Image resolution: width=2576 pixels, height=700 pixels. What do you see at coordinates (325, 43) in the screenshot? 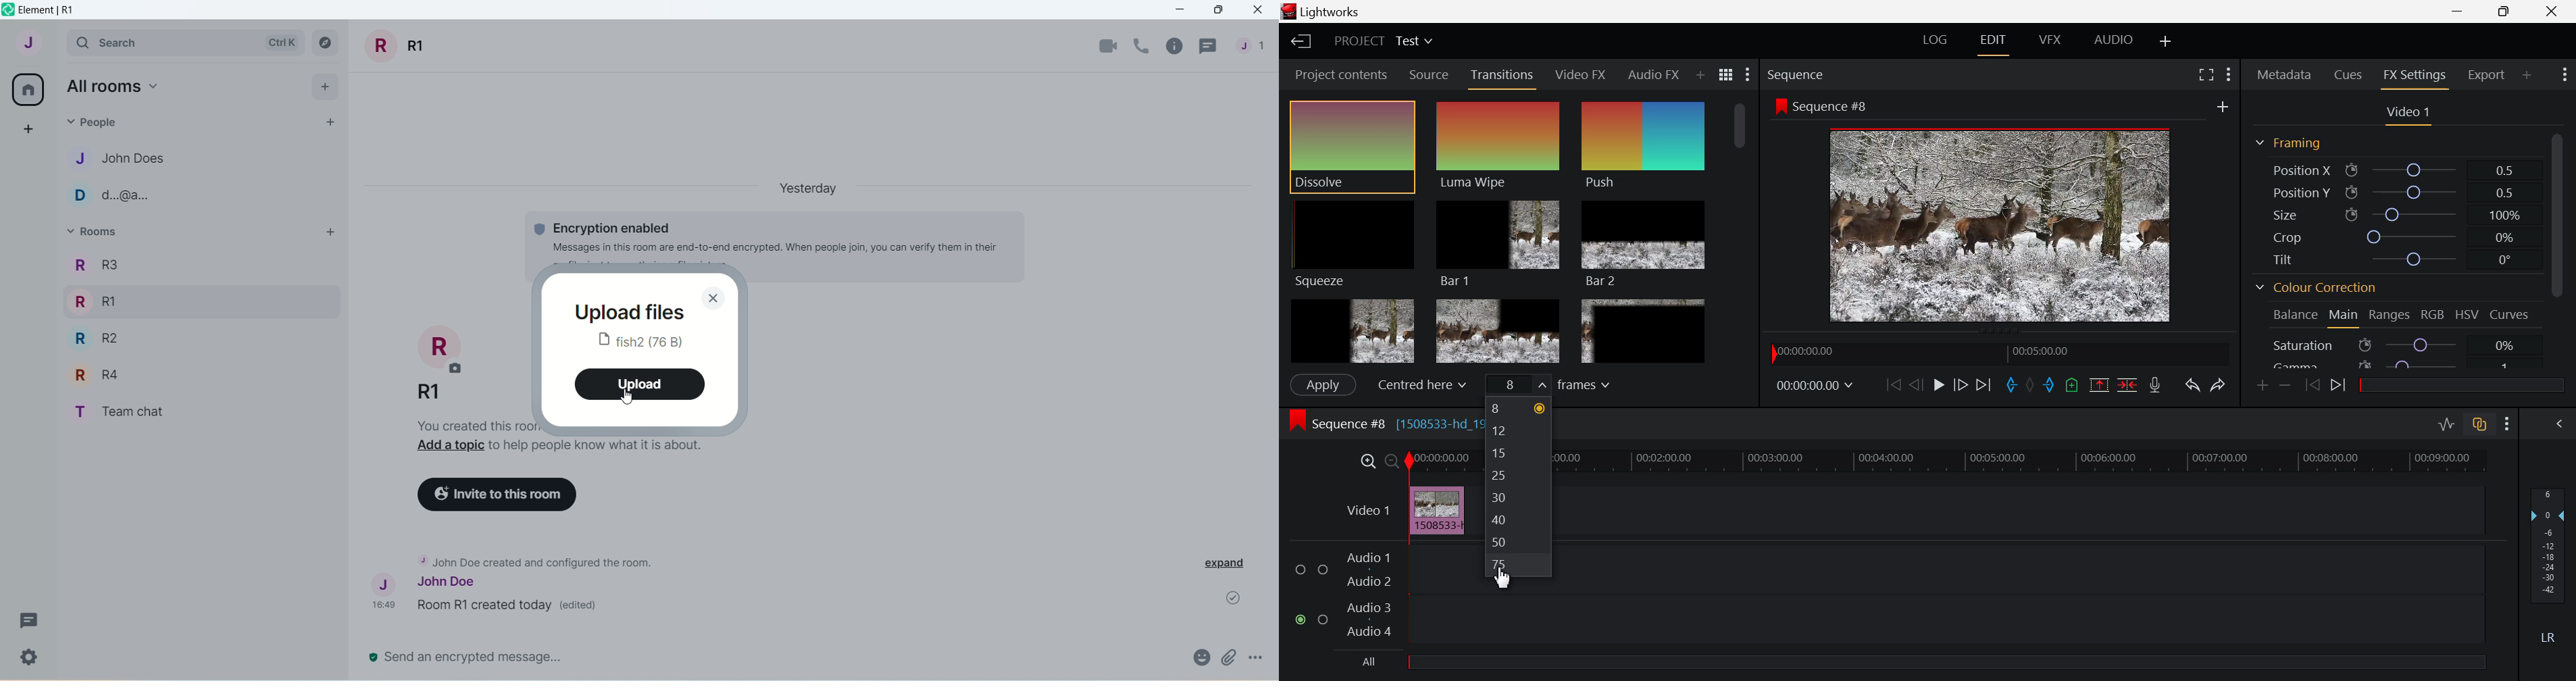
I see `explore rooms` at bounding box center [325, 43].